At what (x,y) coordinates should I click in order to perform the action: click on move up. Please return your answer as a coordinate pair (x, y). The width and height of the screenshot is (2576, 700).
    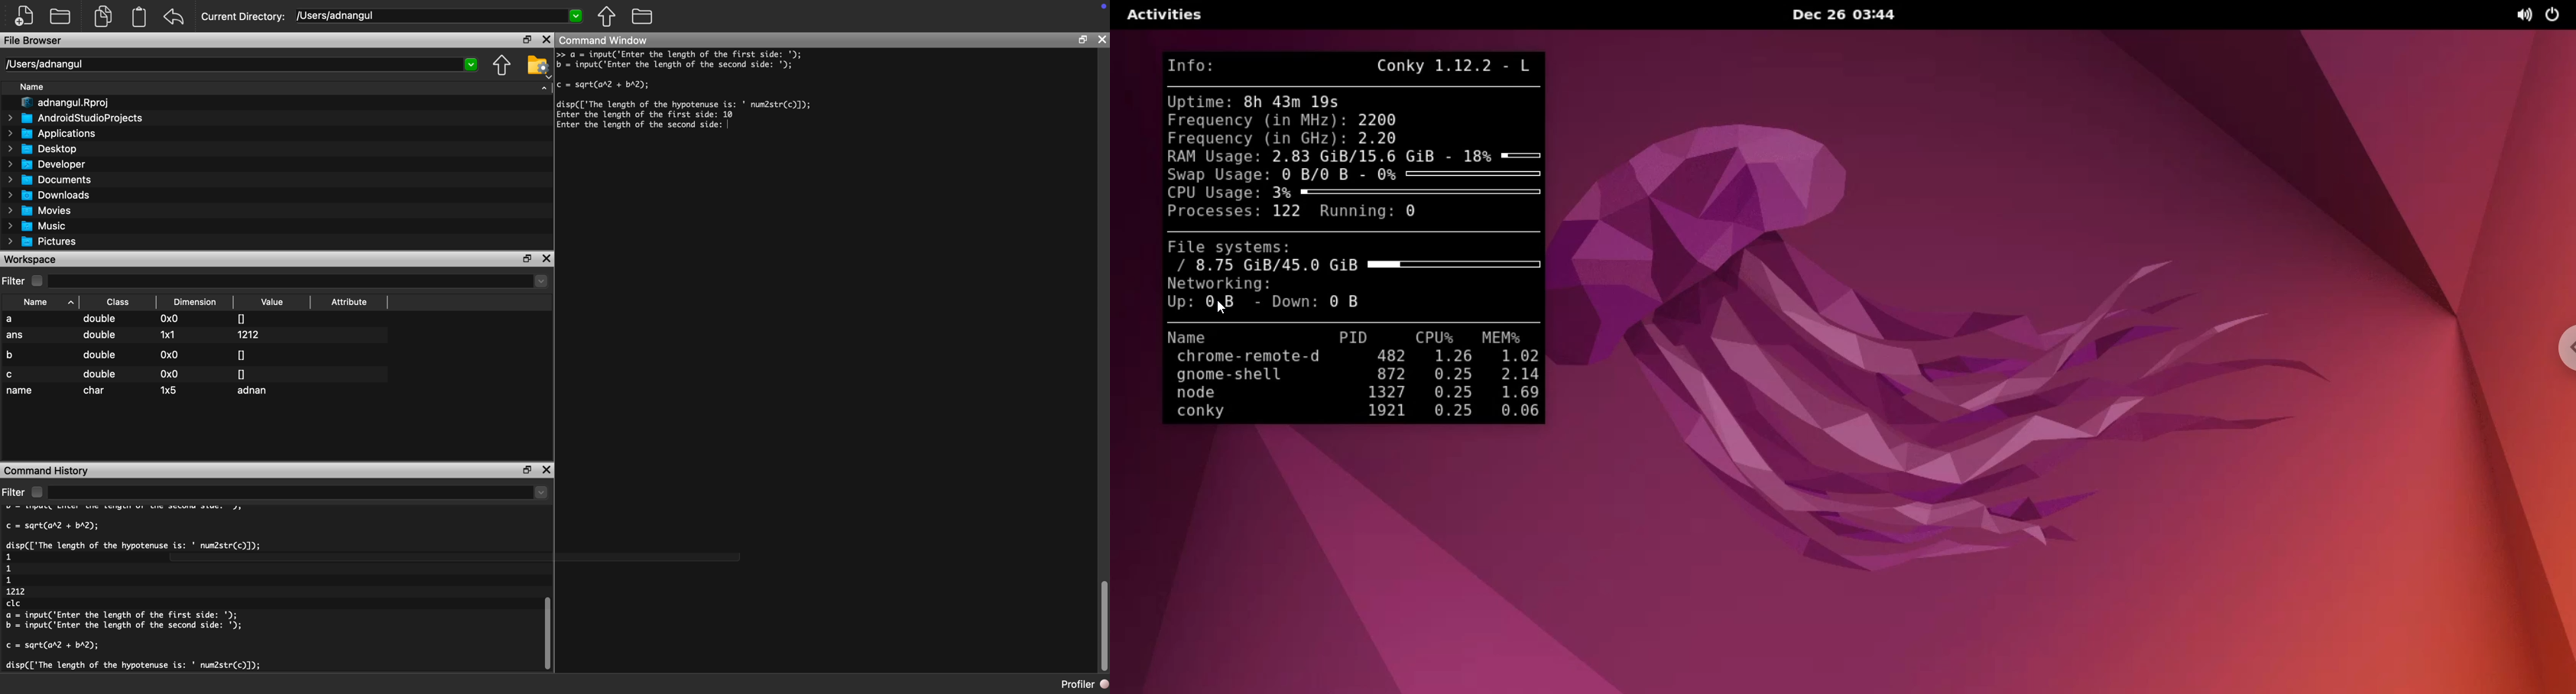
    Looking at the image, I should click on (502, 66).